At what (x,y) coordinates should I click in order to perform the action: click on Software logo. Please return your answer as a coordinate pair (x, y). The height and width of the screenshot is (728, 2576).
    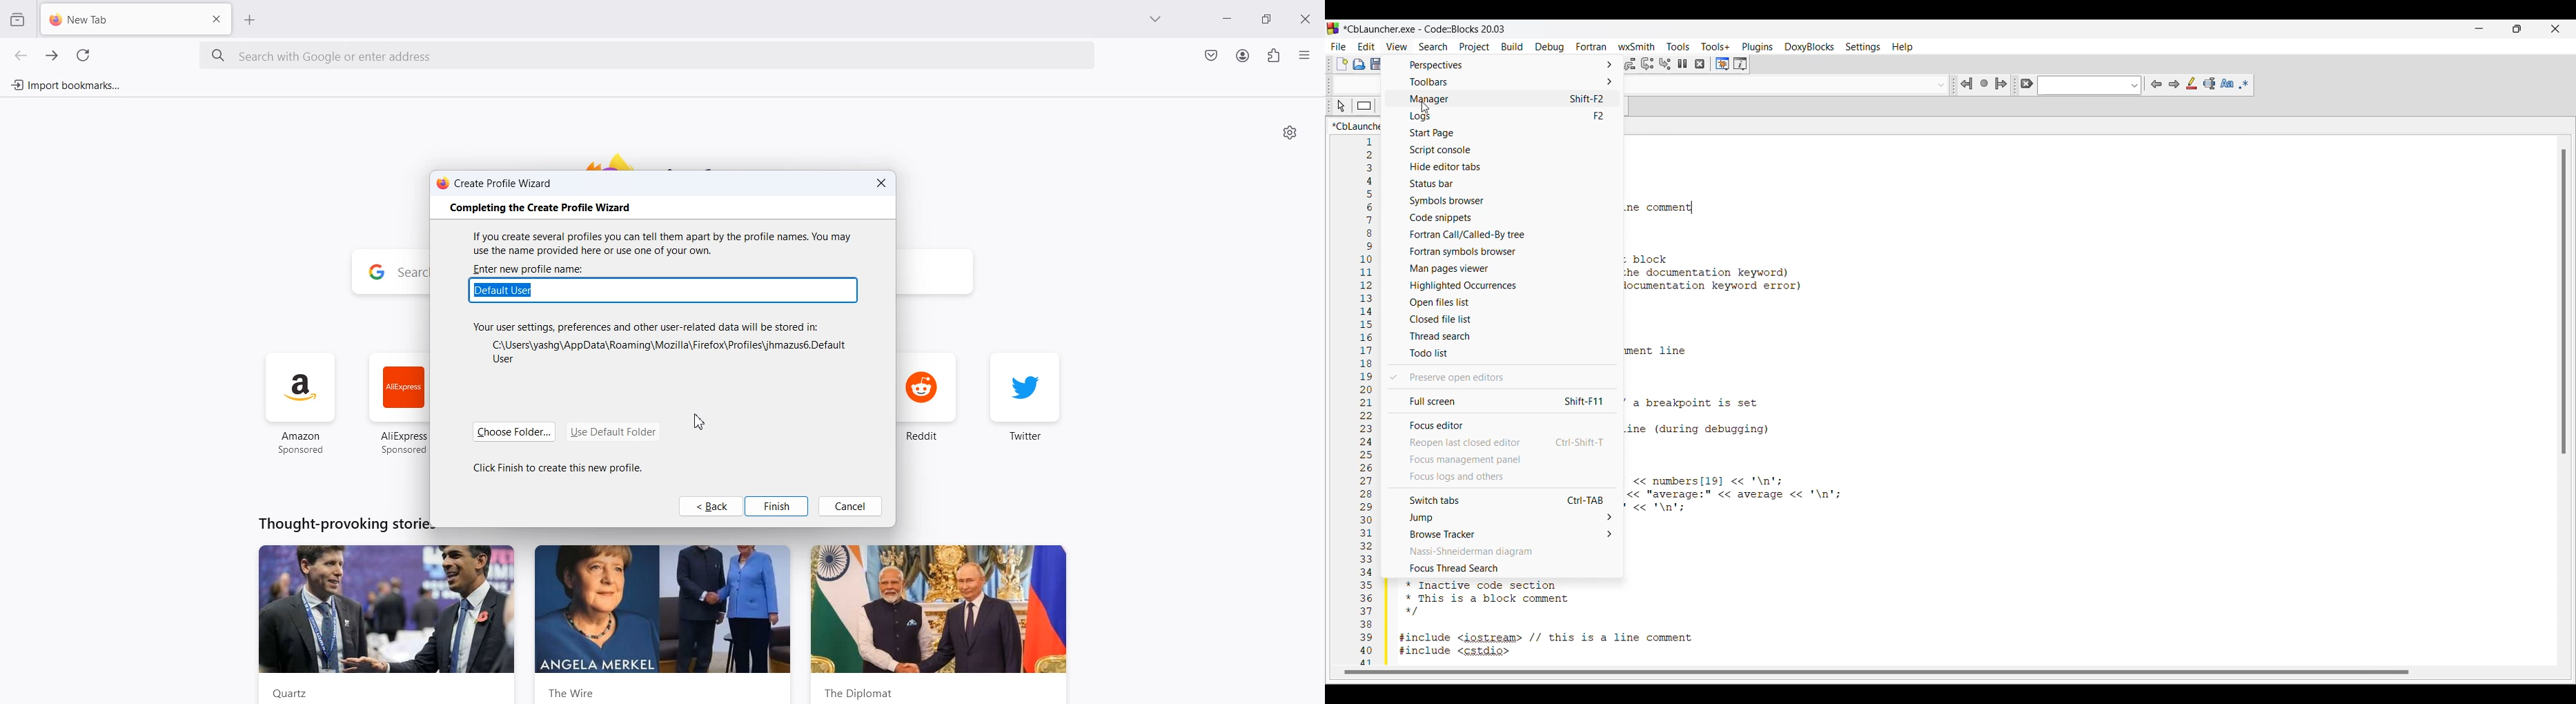
    Looking at the image, I should click on (1333, 29).